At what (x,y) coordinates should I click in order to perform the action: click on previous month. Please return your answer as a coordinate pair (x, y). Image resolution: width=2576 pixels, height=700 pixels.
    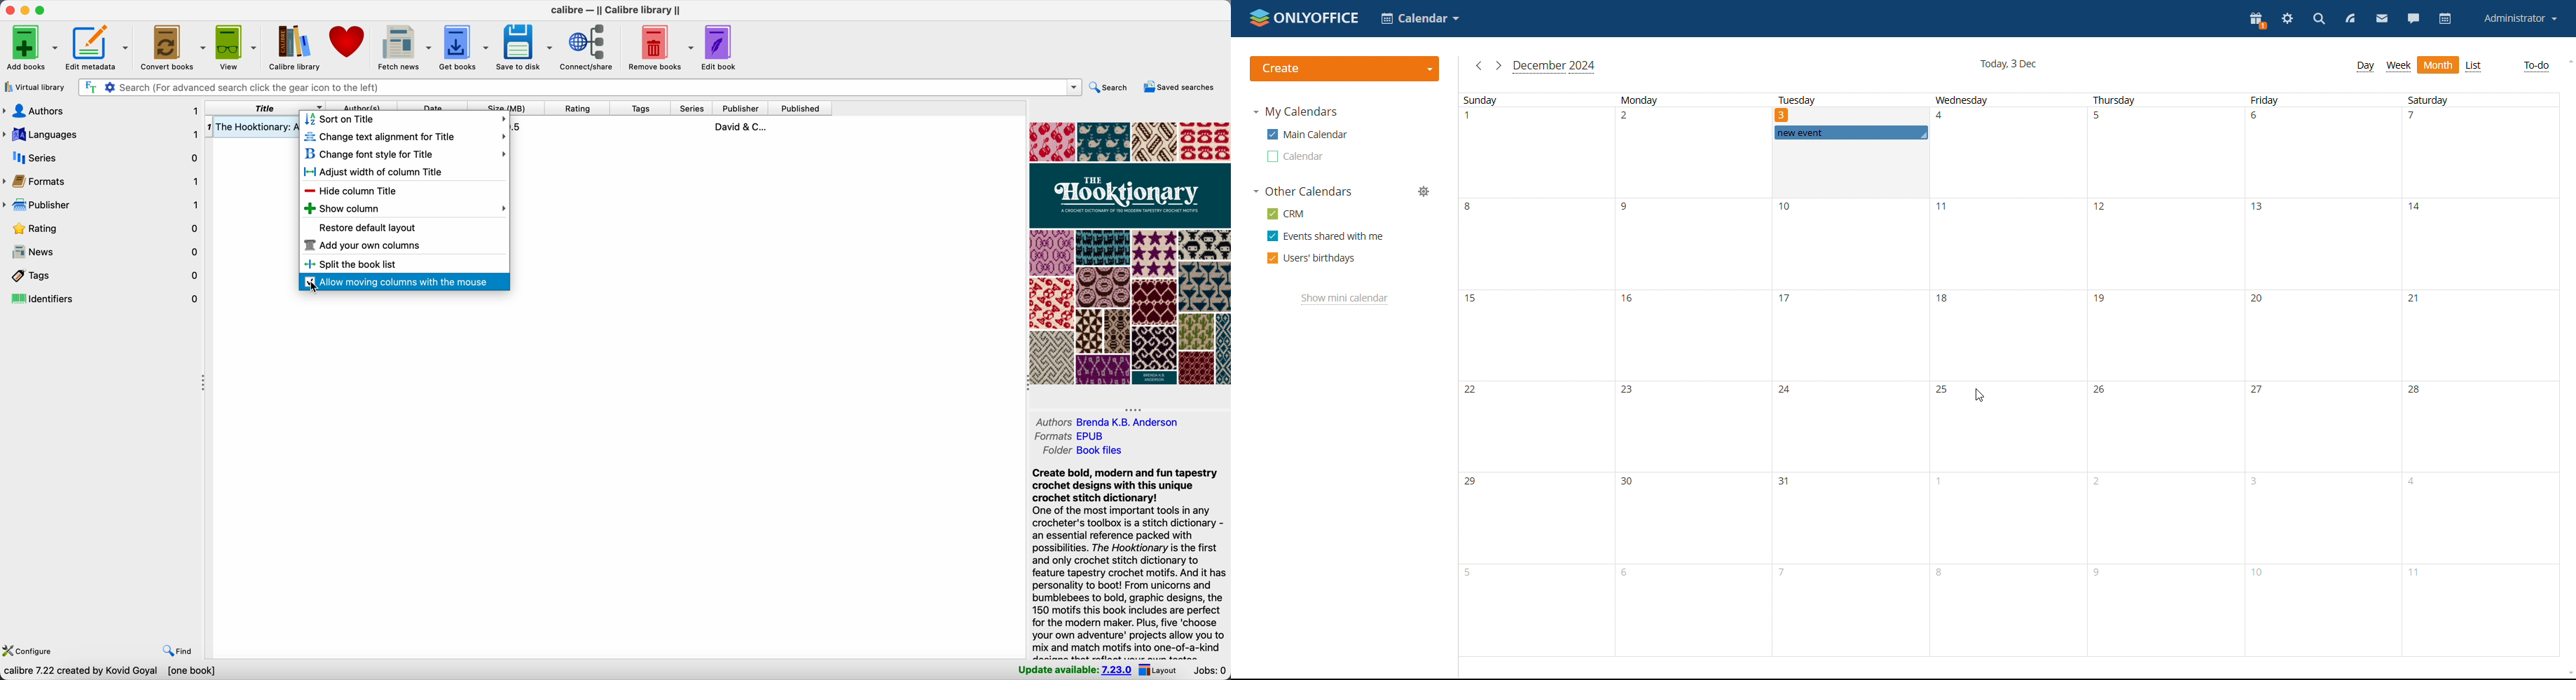
    Looking at the image, I should click on (1479, 67).